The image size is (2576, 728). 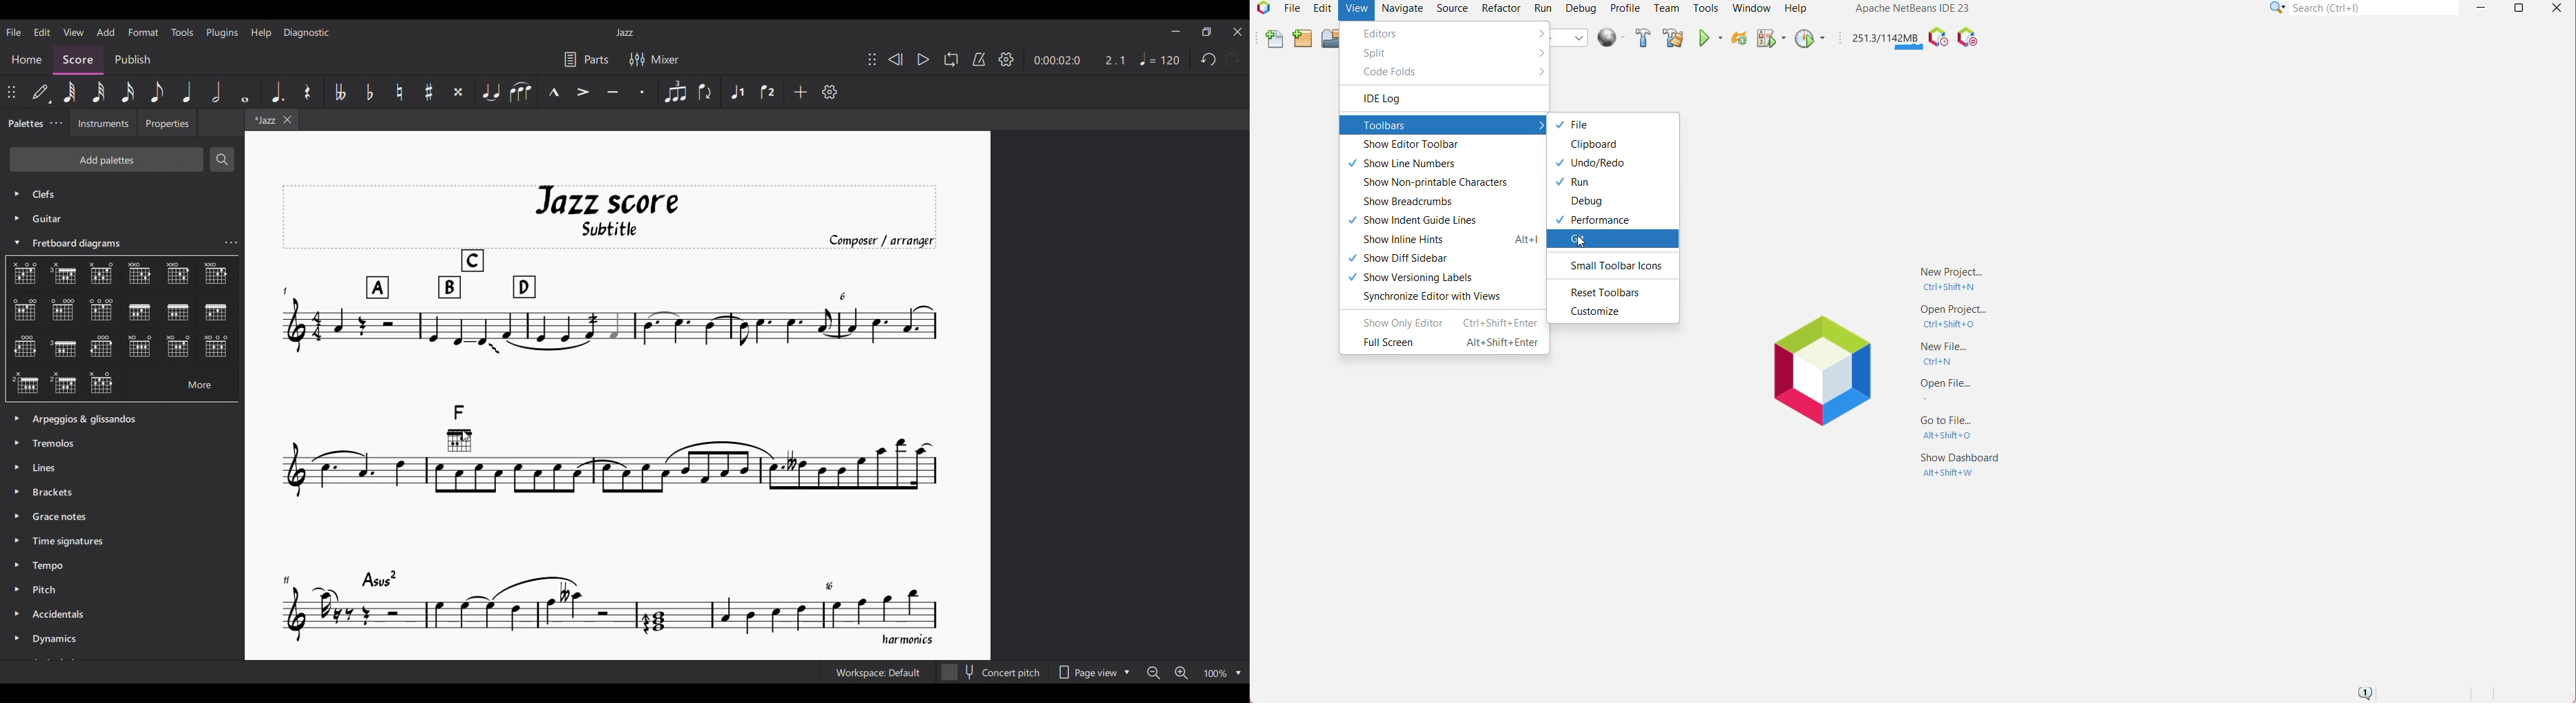 I want to click on Open File, so click(x=1956, y=390).